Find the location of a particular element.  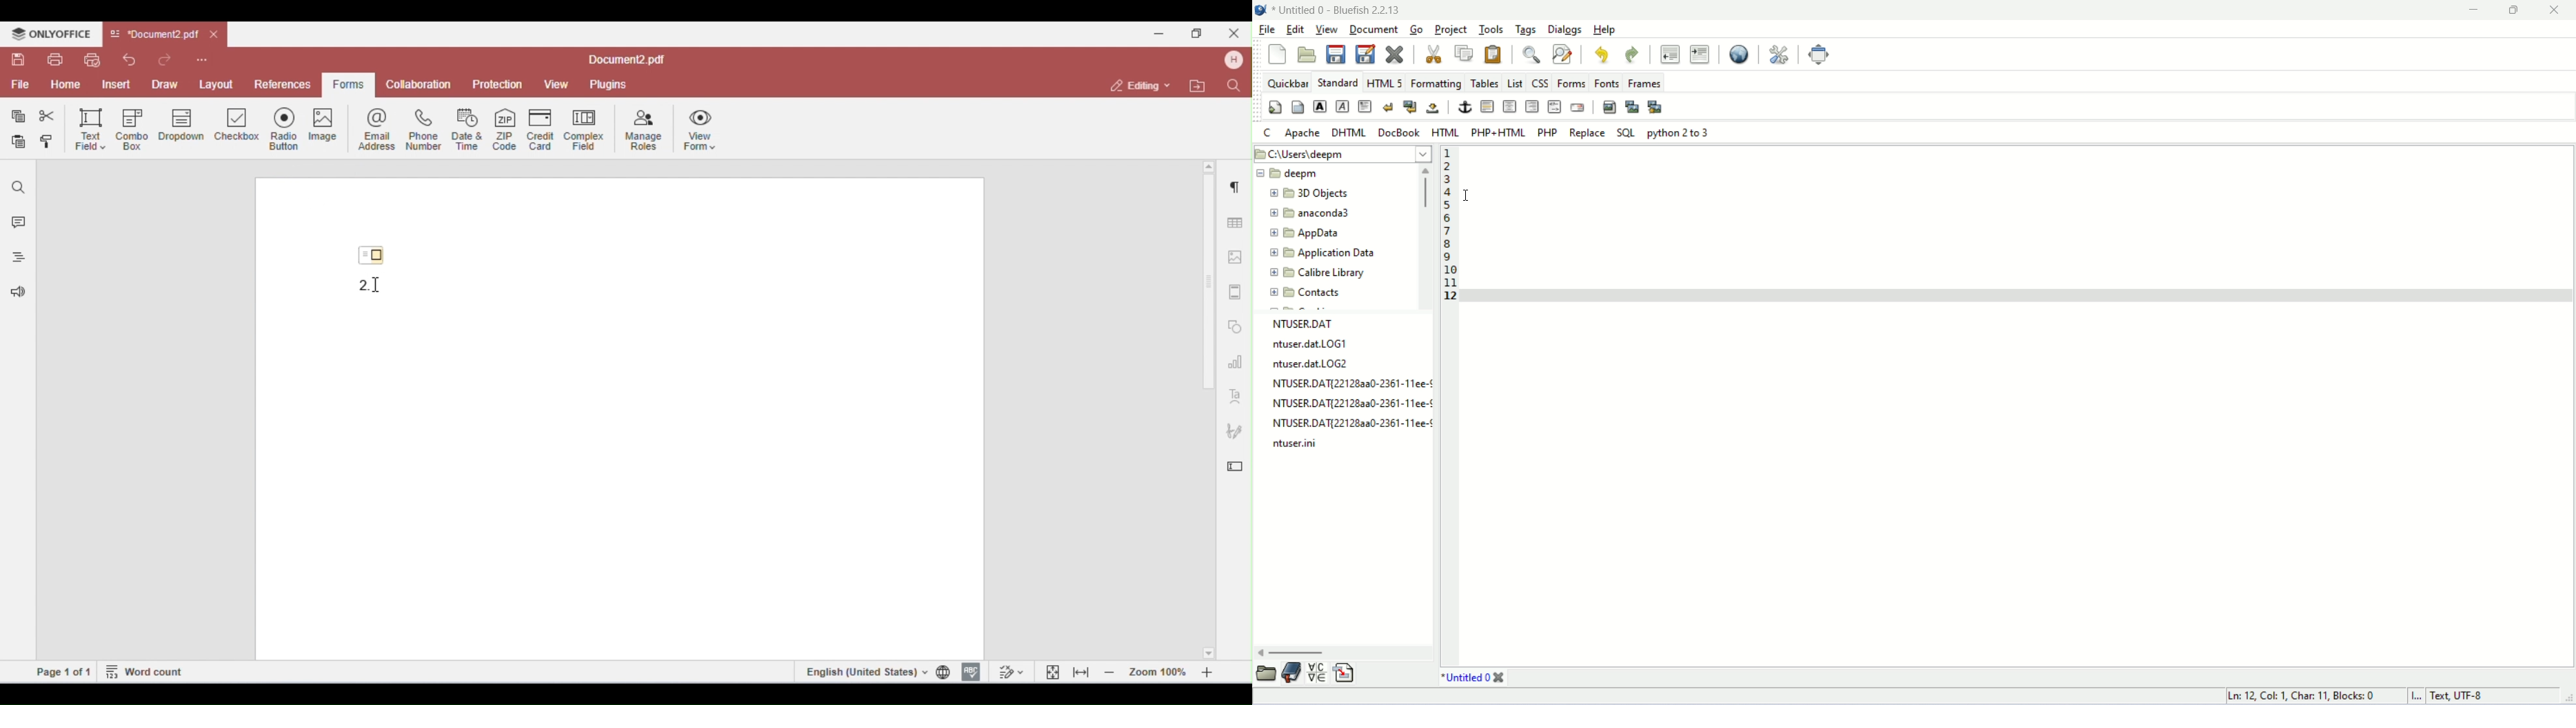

find and replace is located at coordinates (1560, 53).